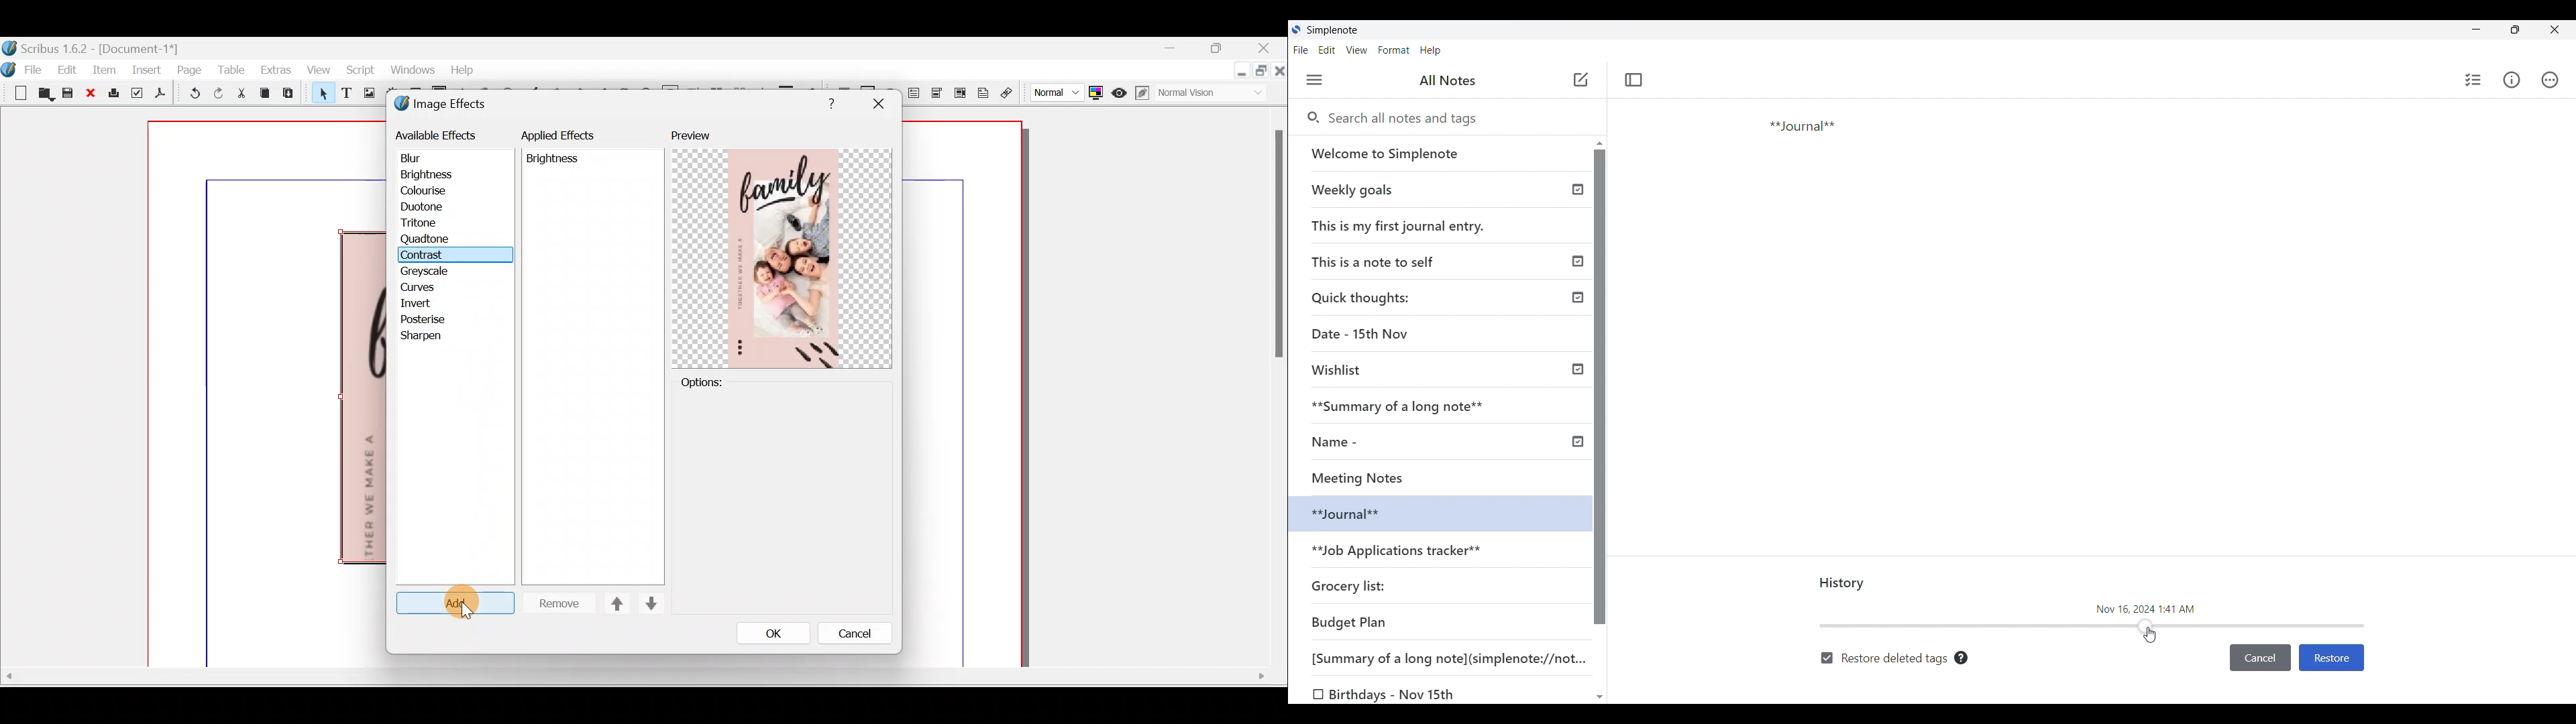  What do you see at coordinates (1217, 94) in the screenshot?
I see `Visual appearance of display` at bounding box center [1217, 94].